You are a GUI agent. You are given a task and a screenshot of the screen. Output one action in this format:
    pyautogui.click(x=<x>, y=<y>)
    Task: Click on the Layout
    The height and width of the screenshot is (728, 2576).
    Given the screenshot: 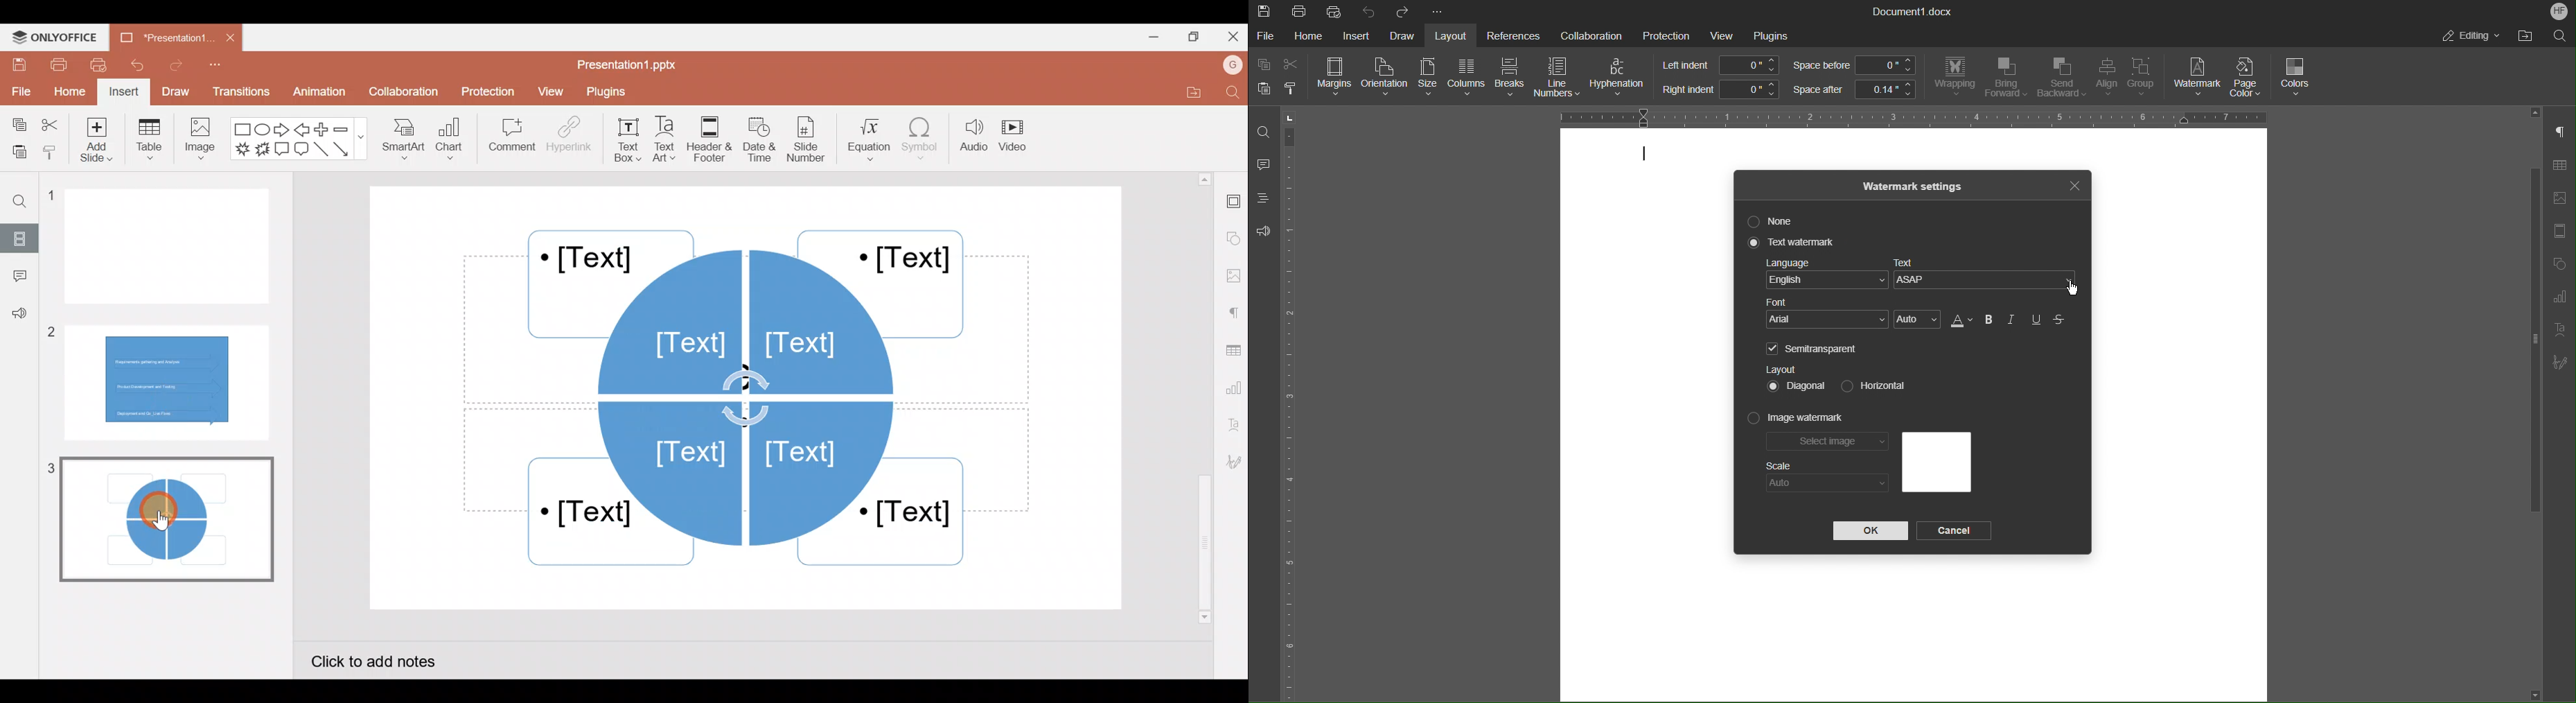 What is the action you would take?
    pyautogui.click(x=1454, y=35)
    